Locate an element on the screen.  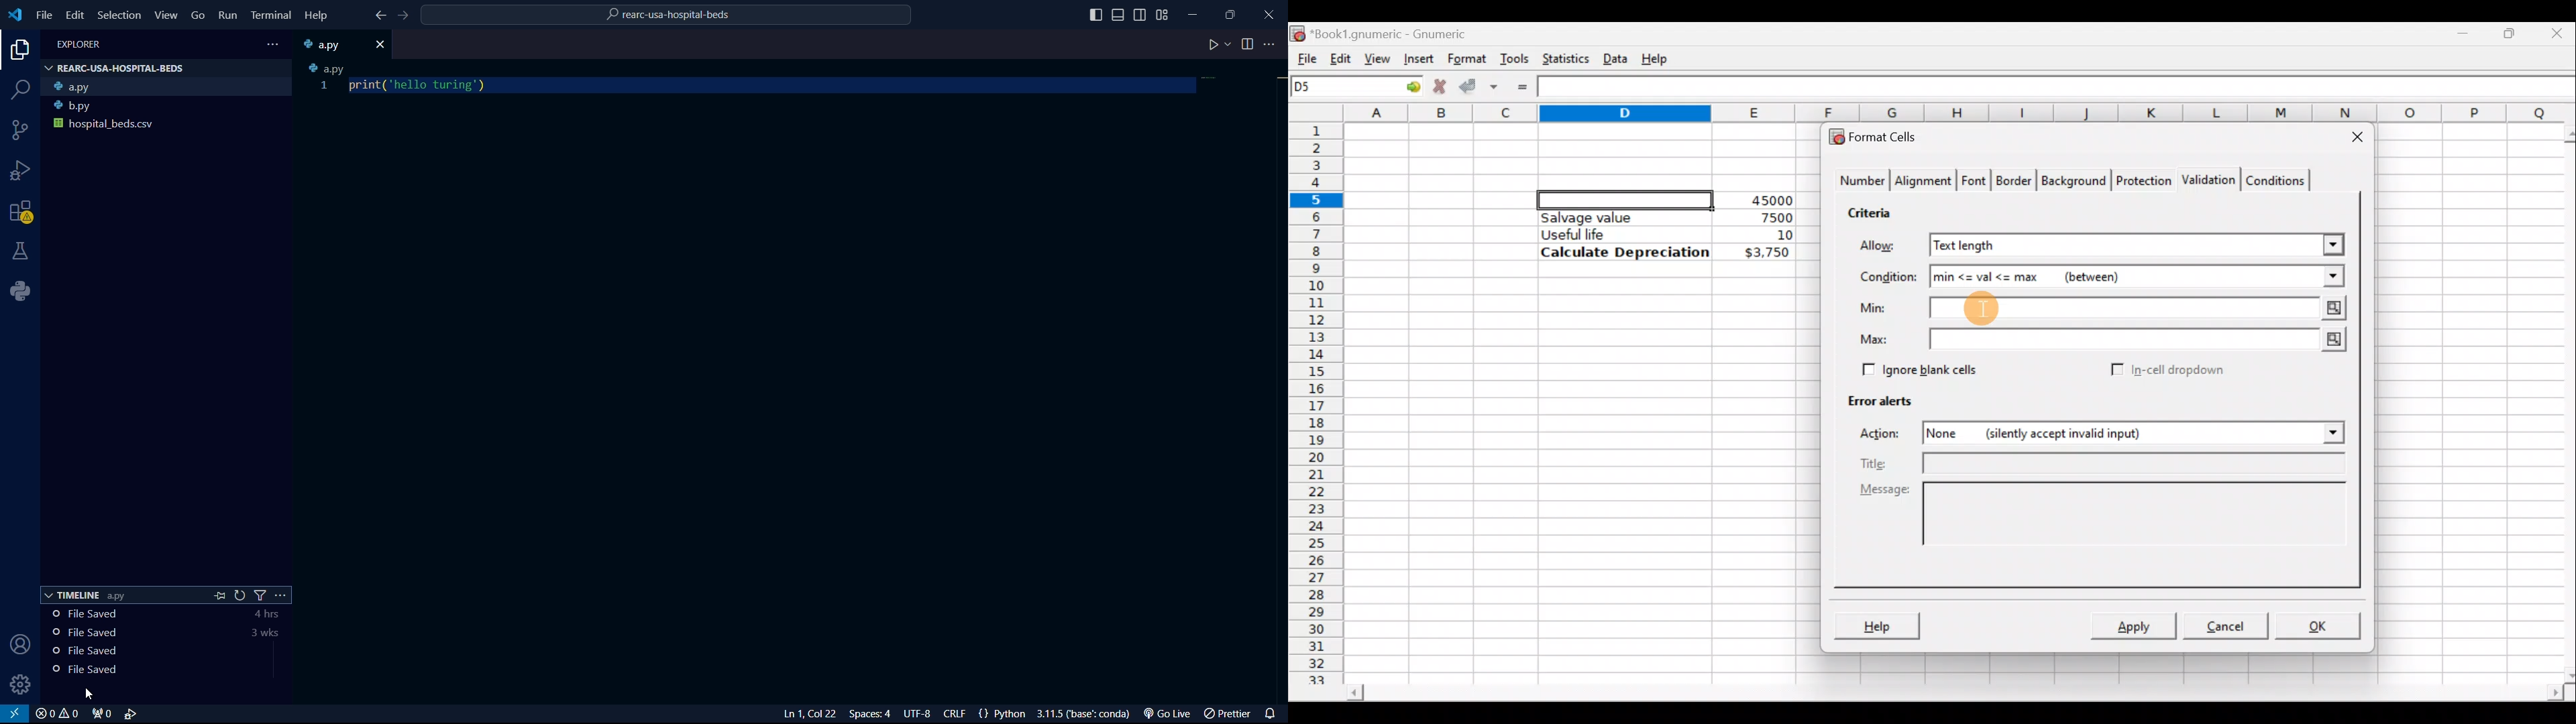
Conditions is located at coordinates (2275, 180).